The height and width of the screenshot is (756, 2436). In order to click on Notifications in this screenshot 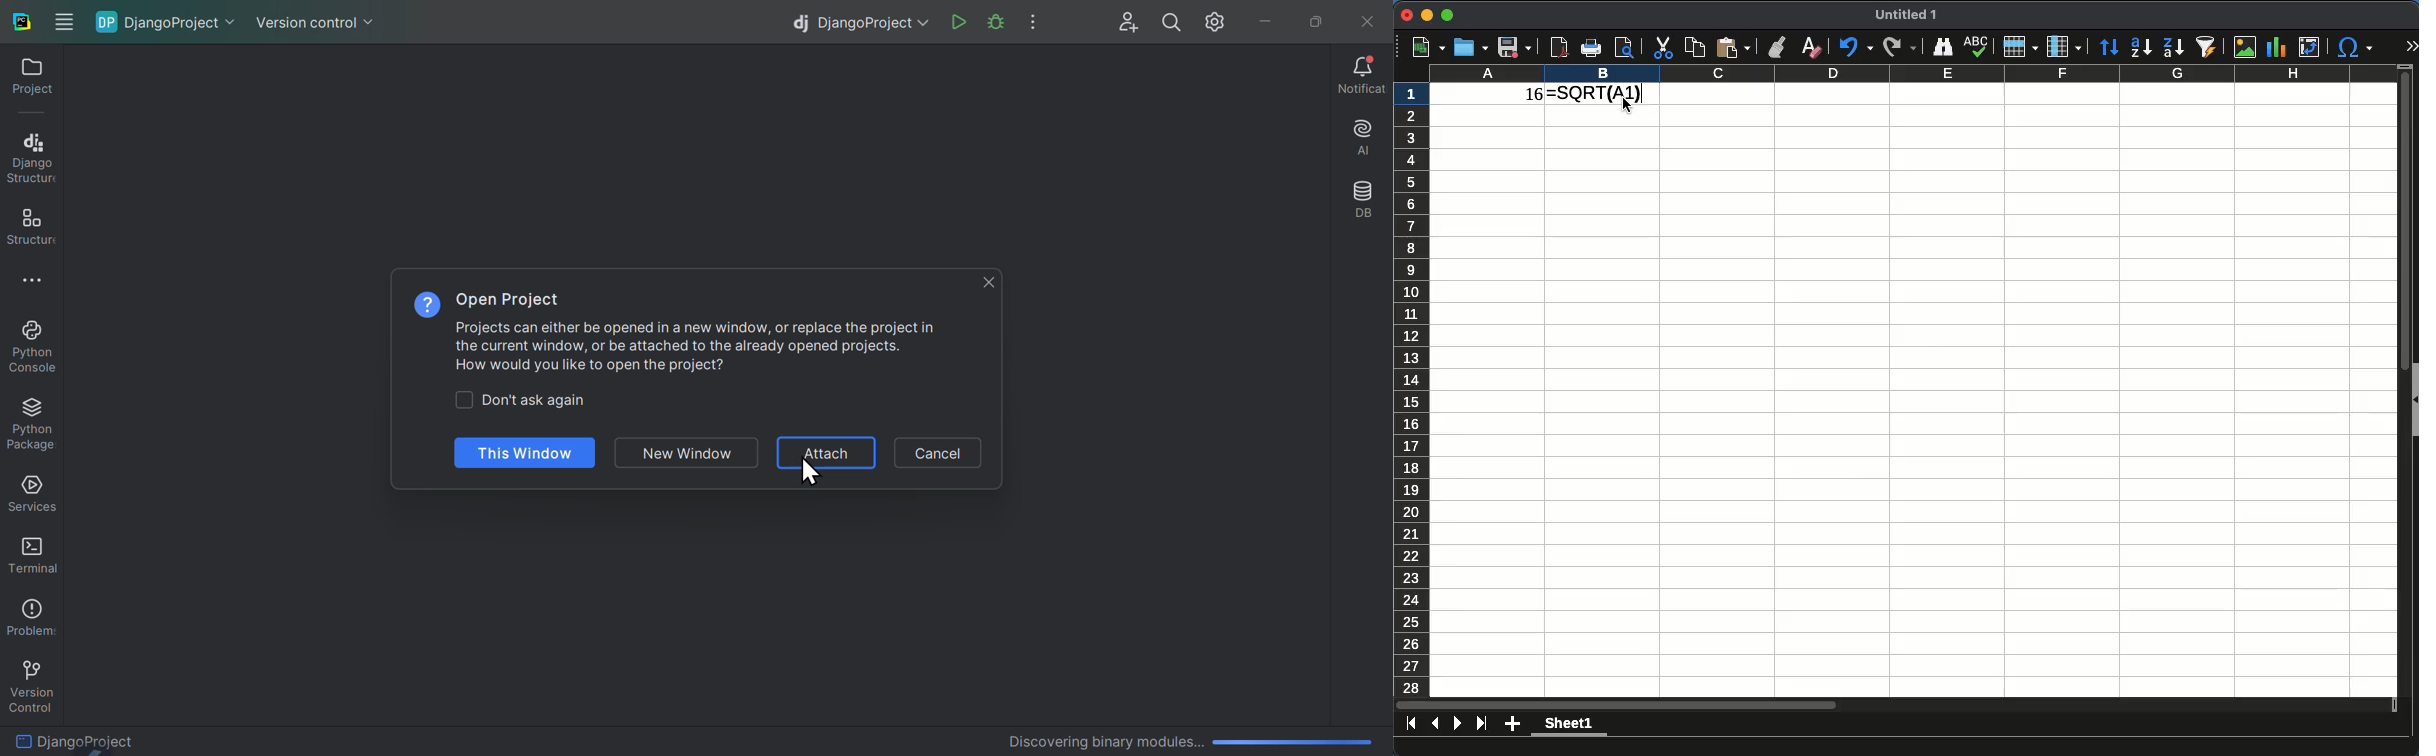, I will do `click(1362, 77)`.